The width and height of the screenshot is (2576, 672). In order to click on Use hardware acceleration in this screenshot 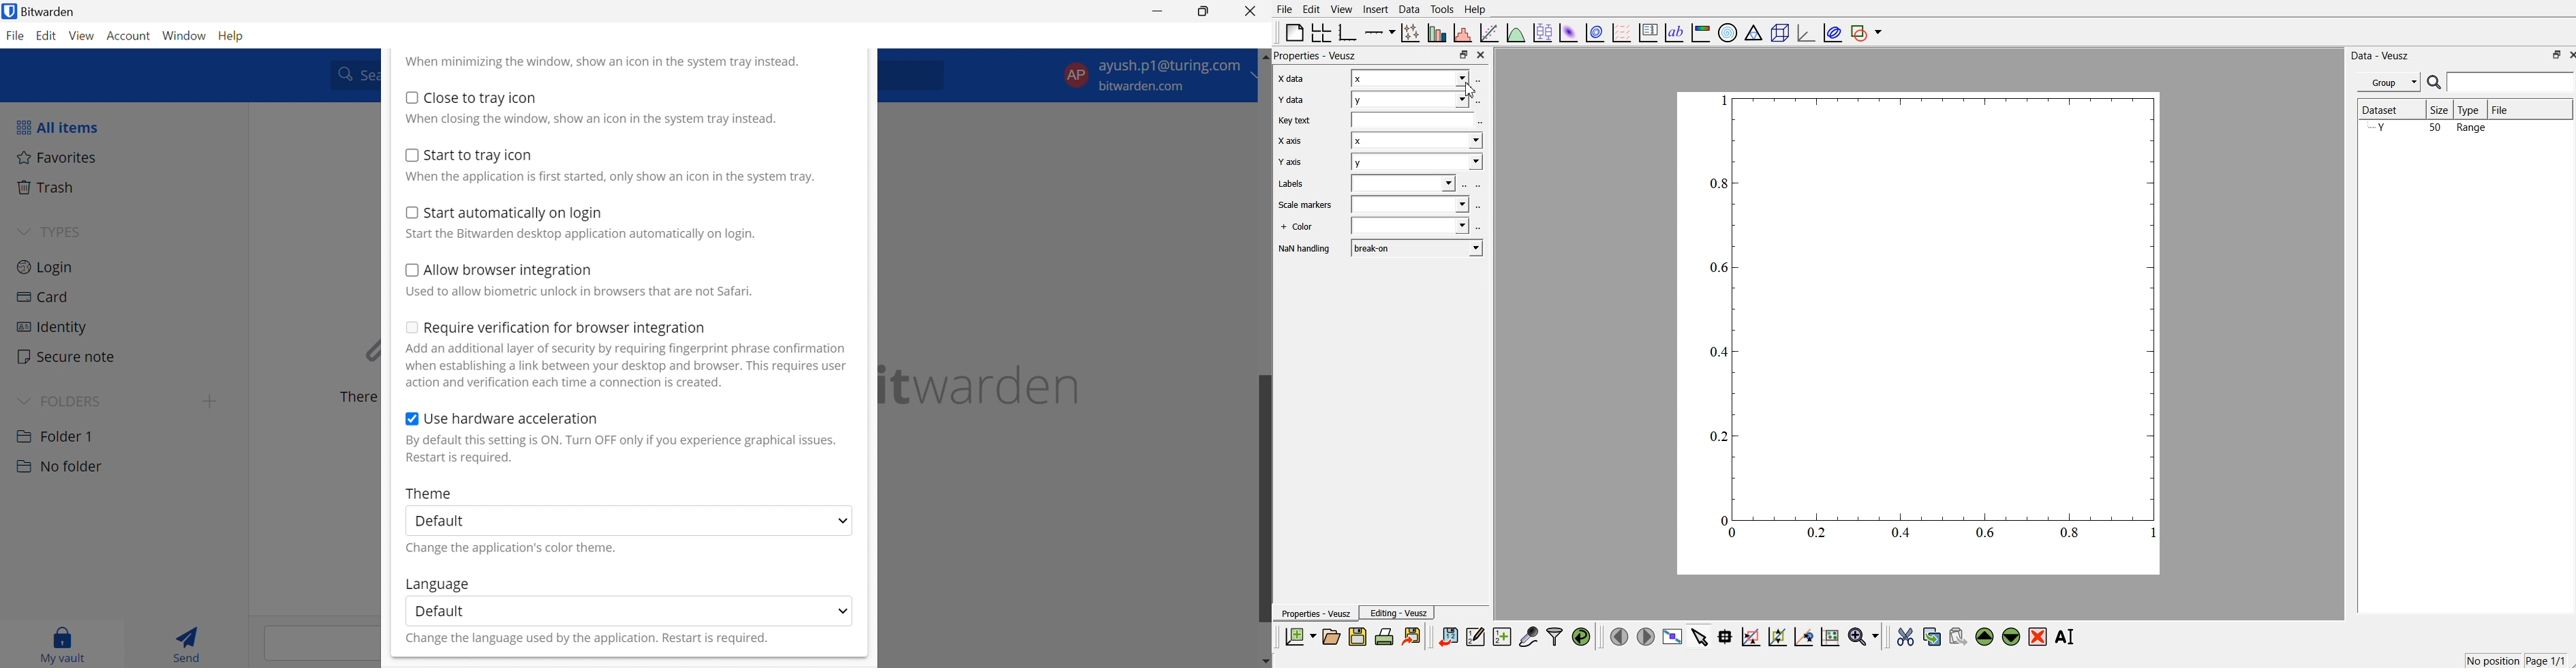, I will do `click(512, 418)`.